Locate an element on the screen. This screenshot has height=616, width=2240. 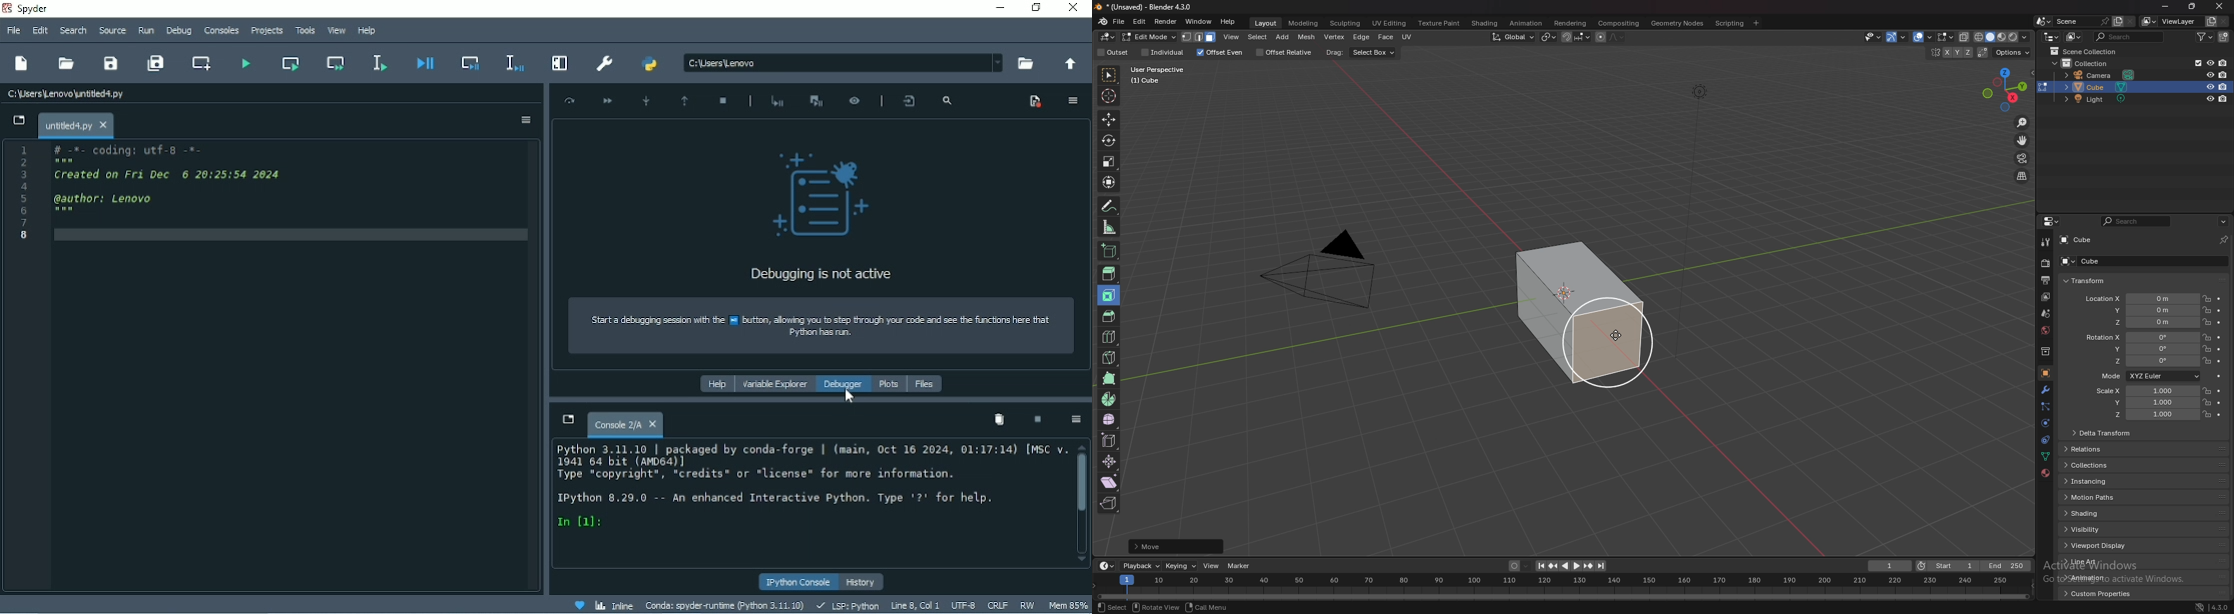
Browse tabs is located at coordinates (567, 421).